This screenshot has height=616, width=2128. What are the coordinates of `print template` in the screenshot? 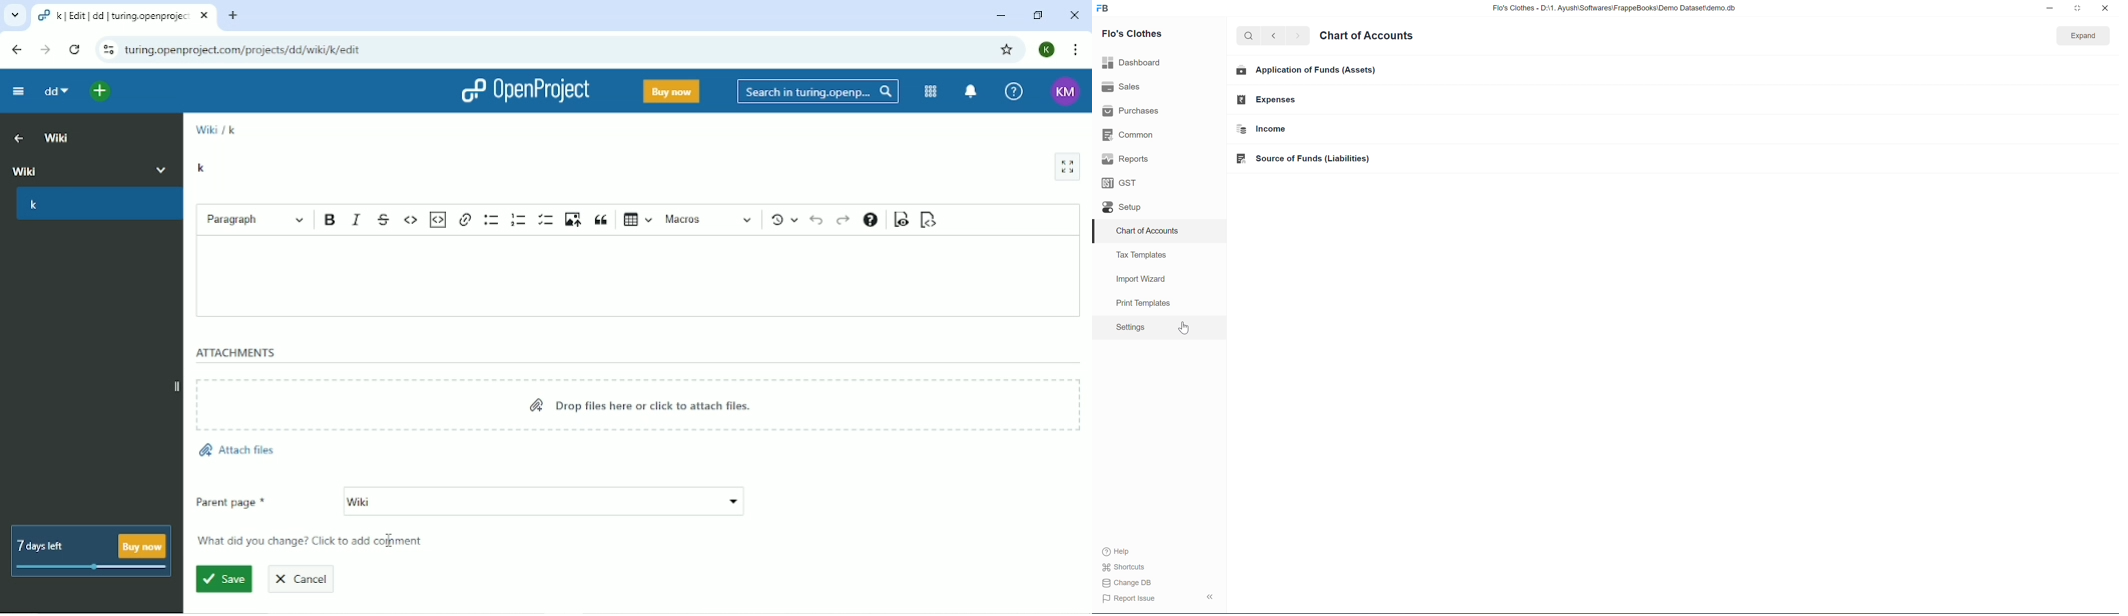 It's located at (1138, 305).